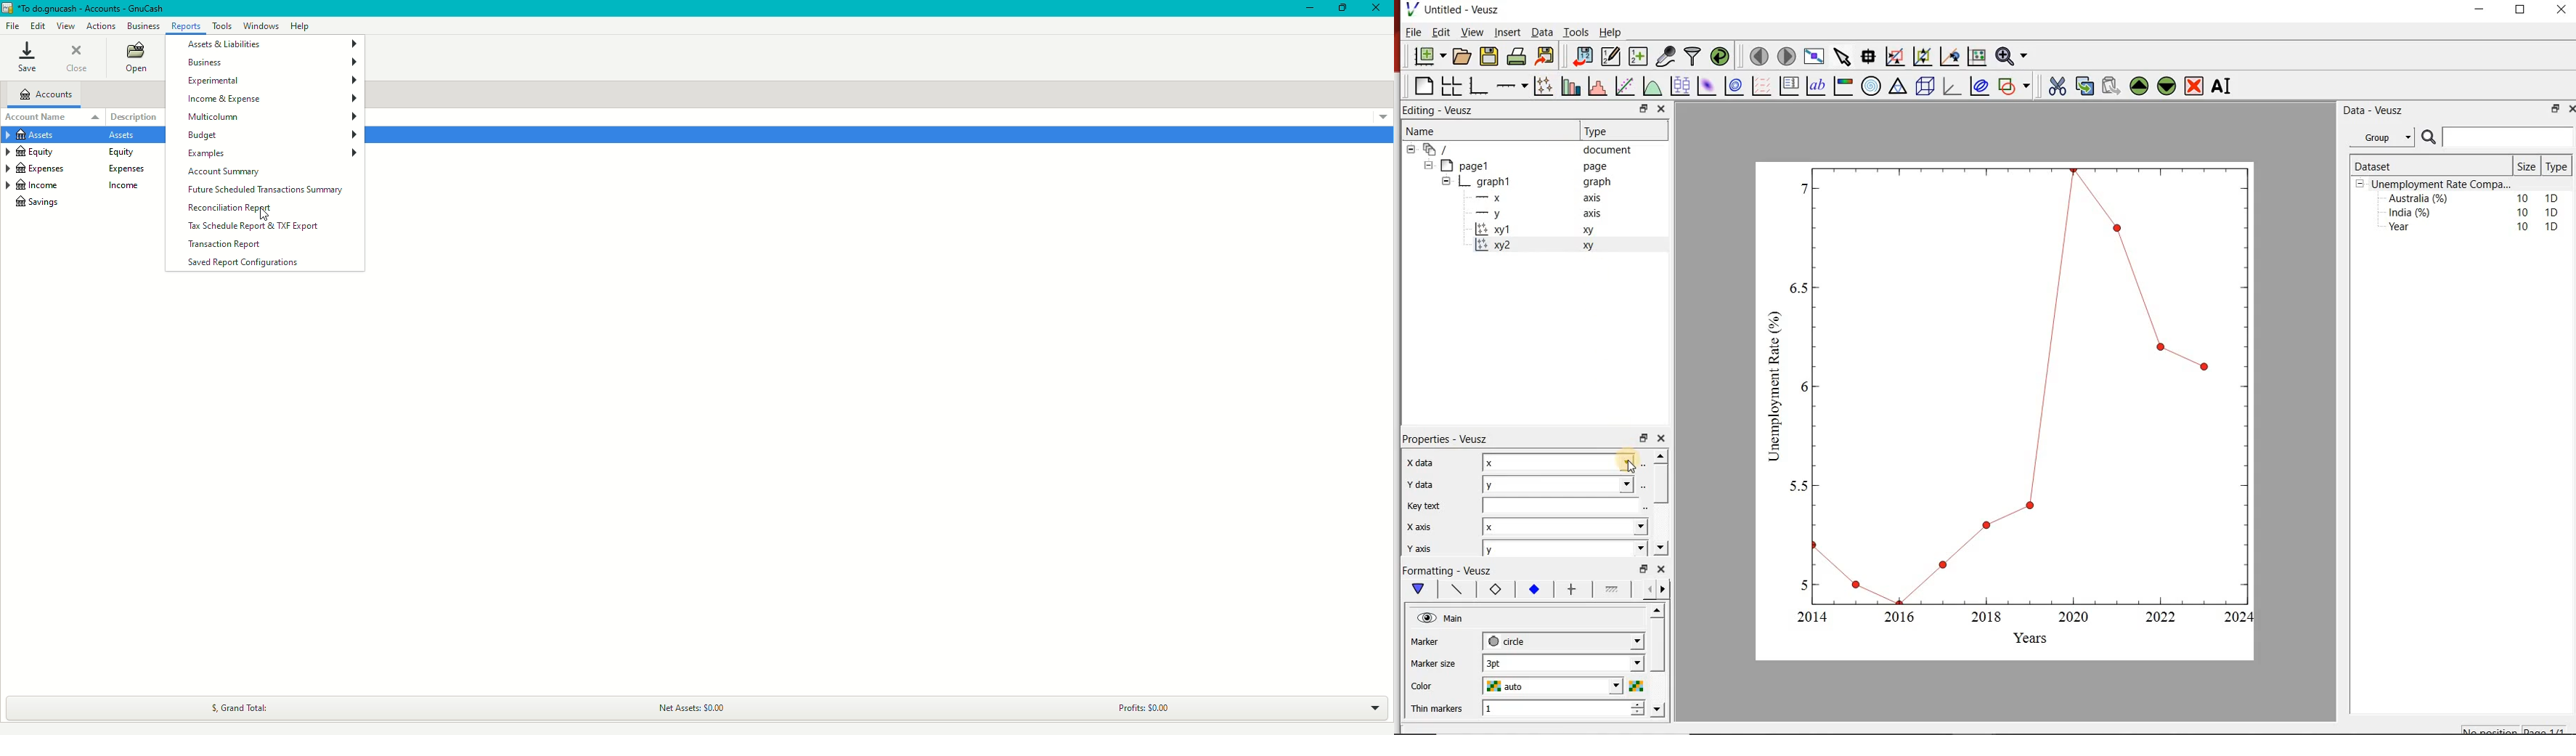 The width and height of the screenshot is (2576, 756). What do you see at coordinates (1451, 85) in the screenshot?
I see `arrange graphs` at bounding box center [1451, 85].